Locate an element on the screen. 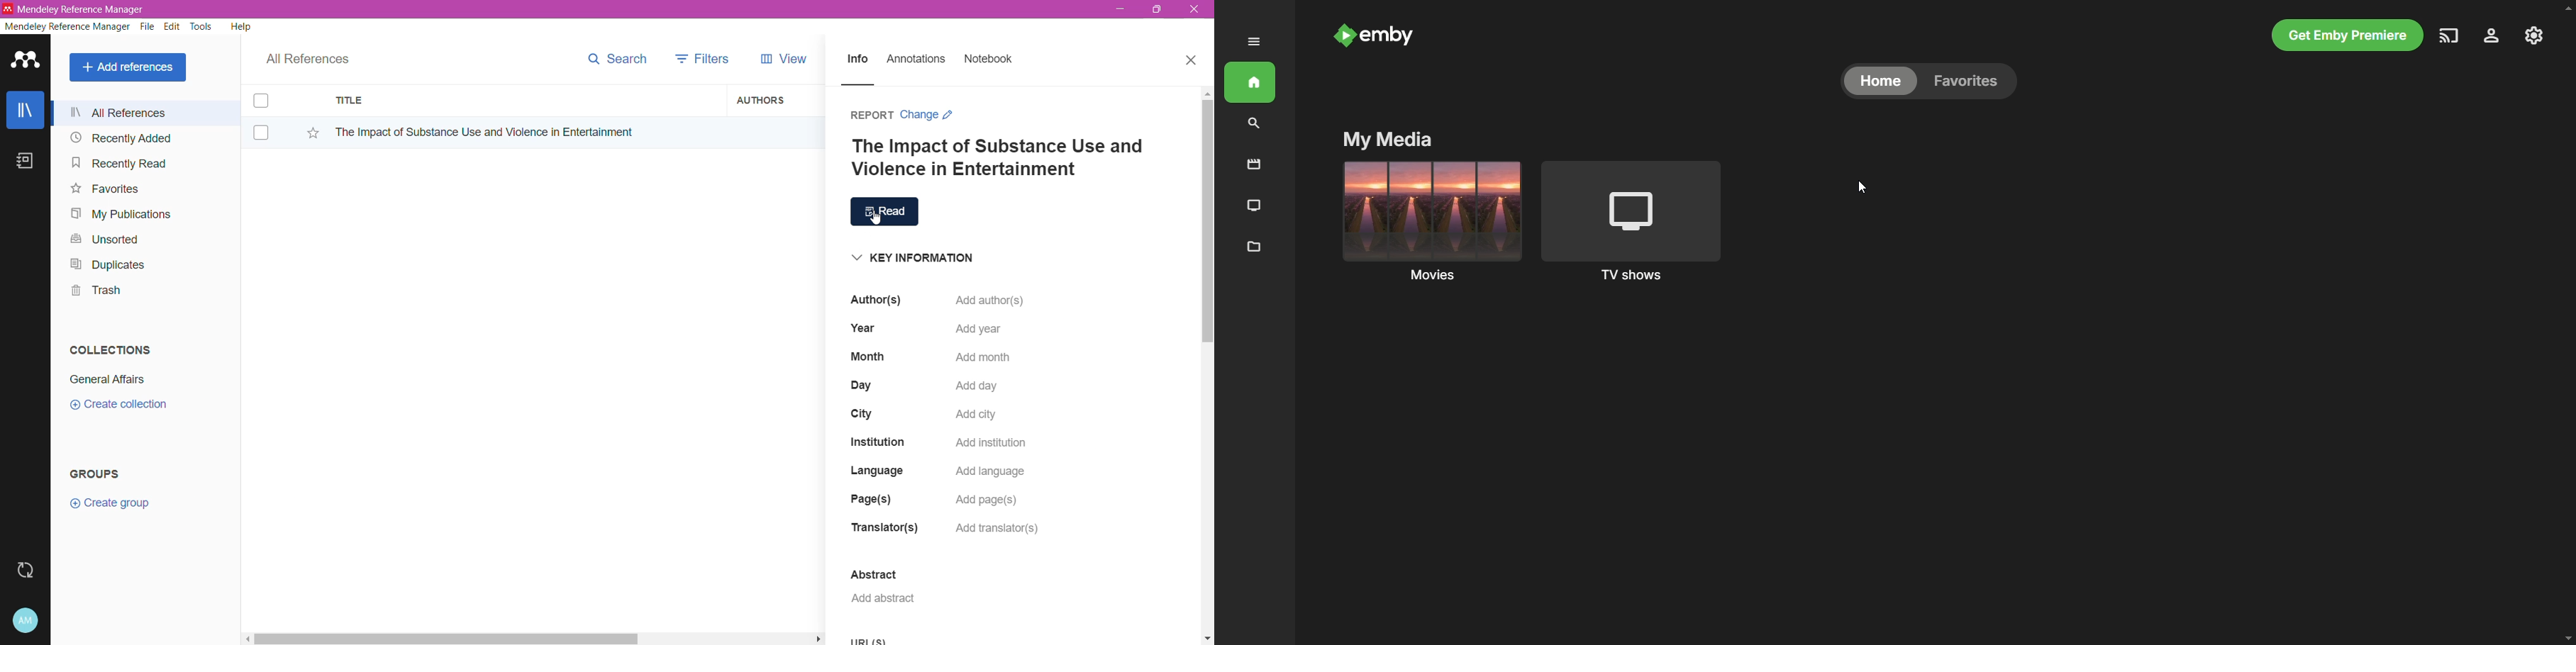 Image resolution: width=2576 pixels, height=672 pixels. Recently Added is located at coordinates (124, 137).